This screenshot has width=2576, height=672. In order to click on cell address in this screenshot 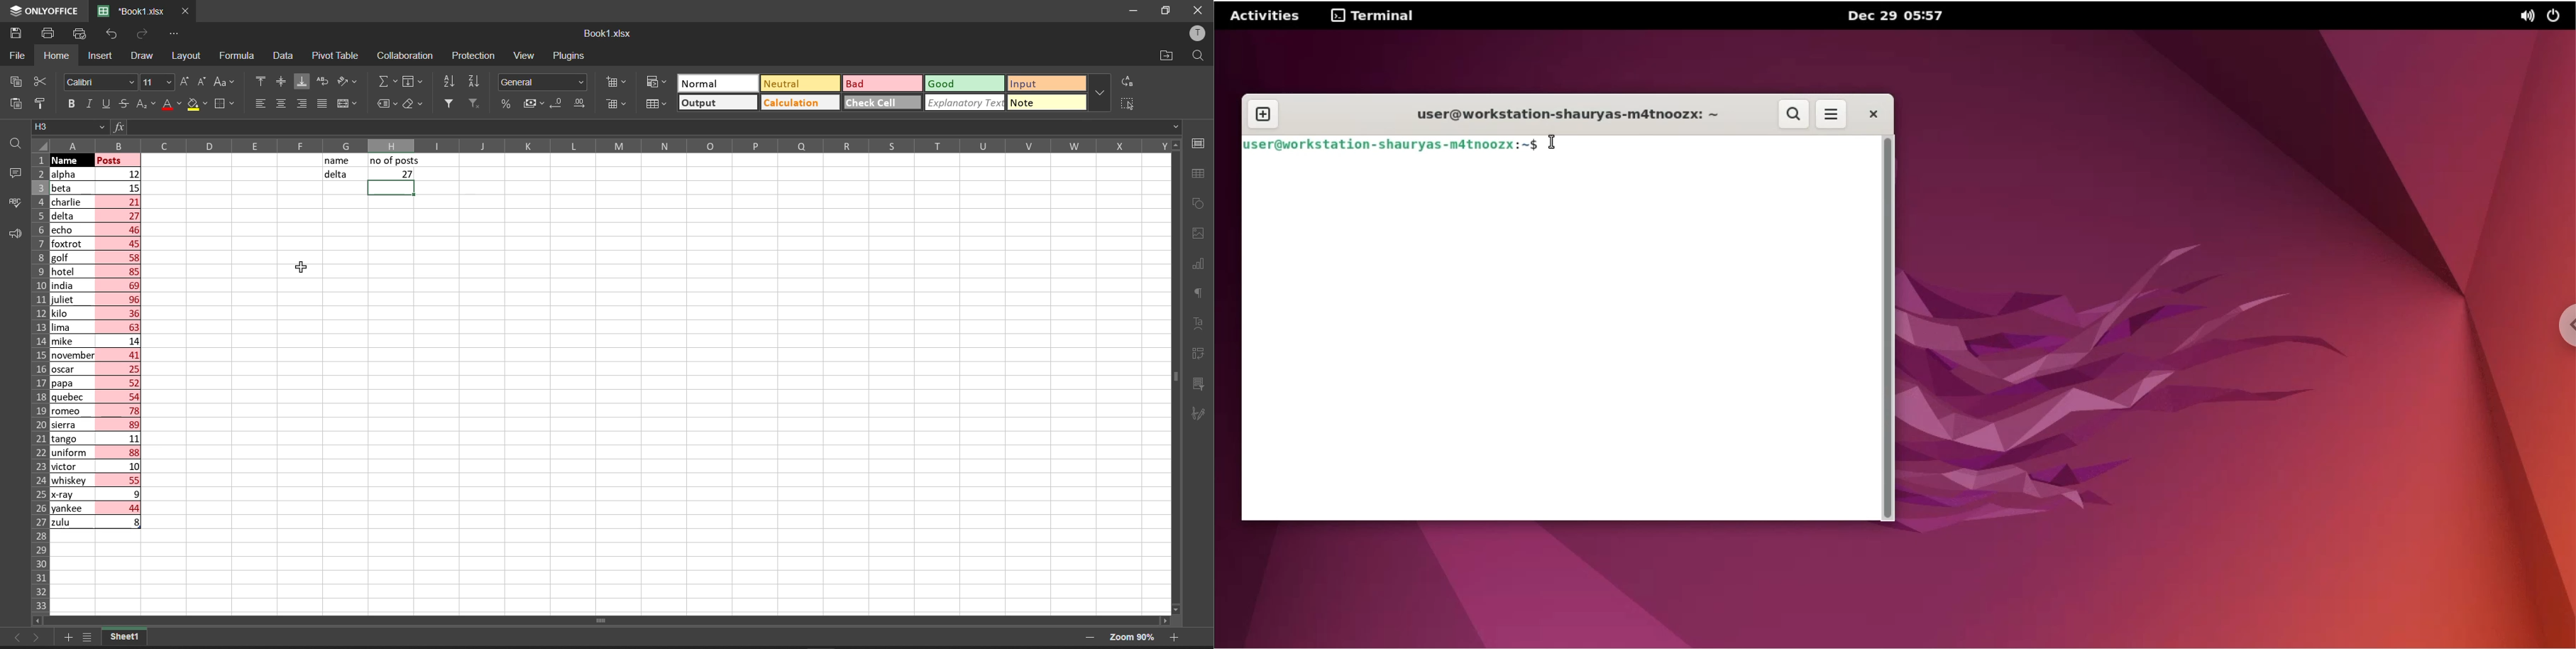, I will do `click(68, 128)`.